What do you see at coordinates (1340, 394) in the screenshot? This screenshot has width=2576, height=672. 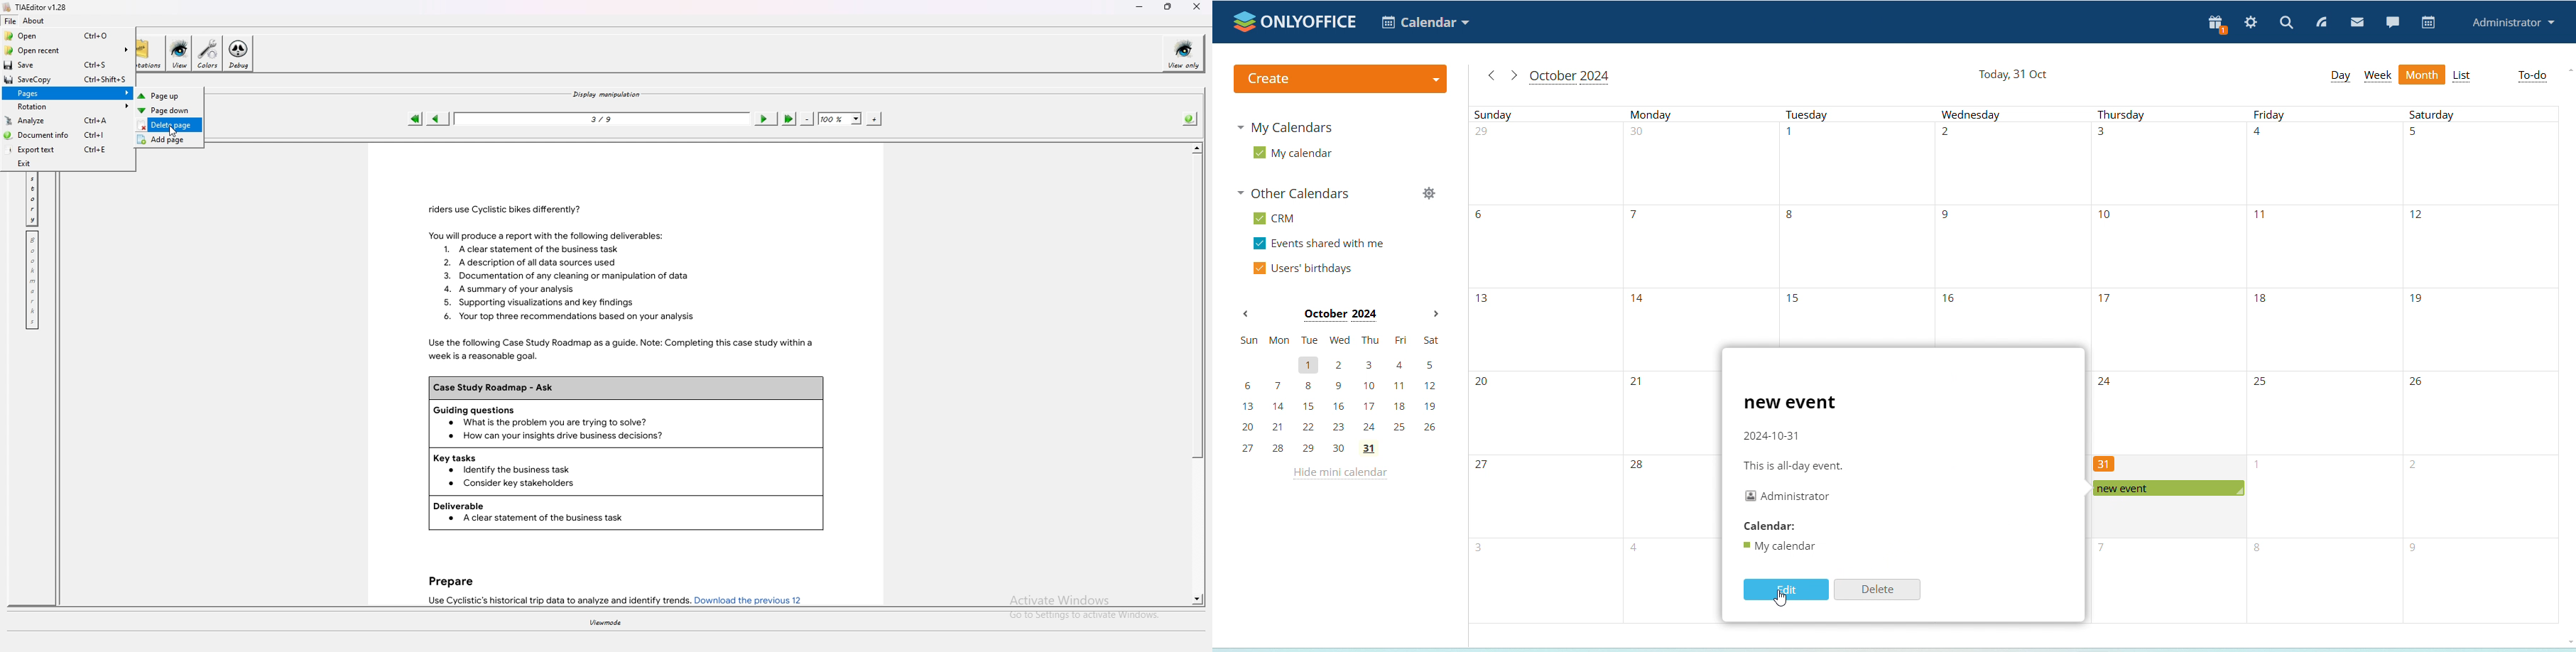 I see `mini calendar` at bounding box center [1340, 394].